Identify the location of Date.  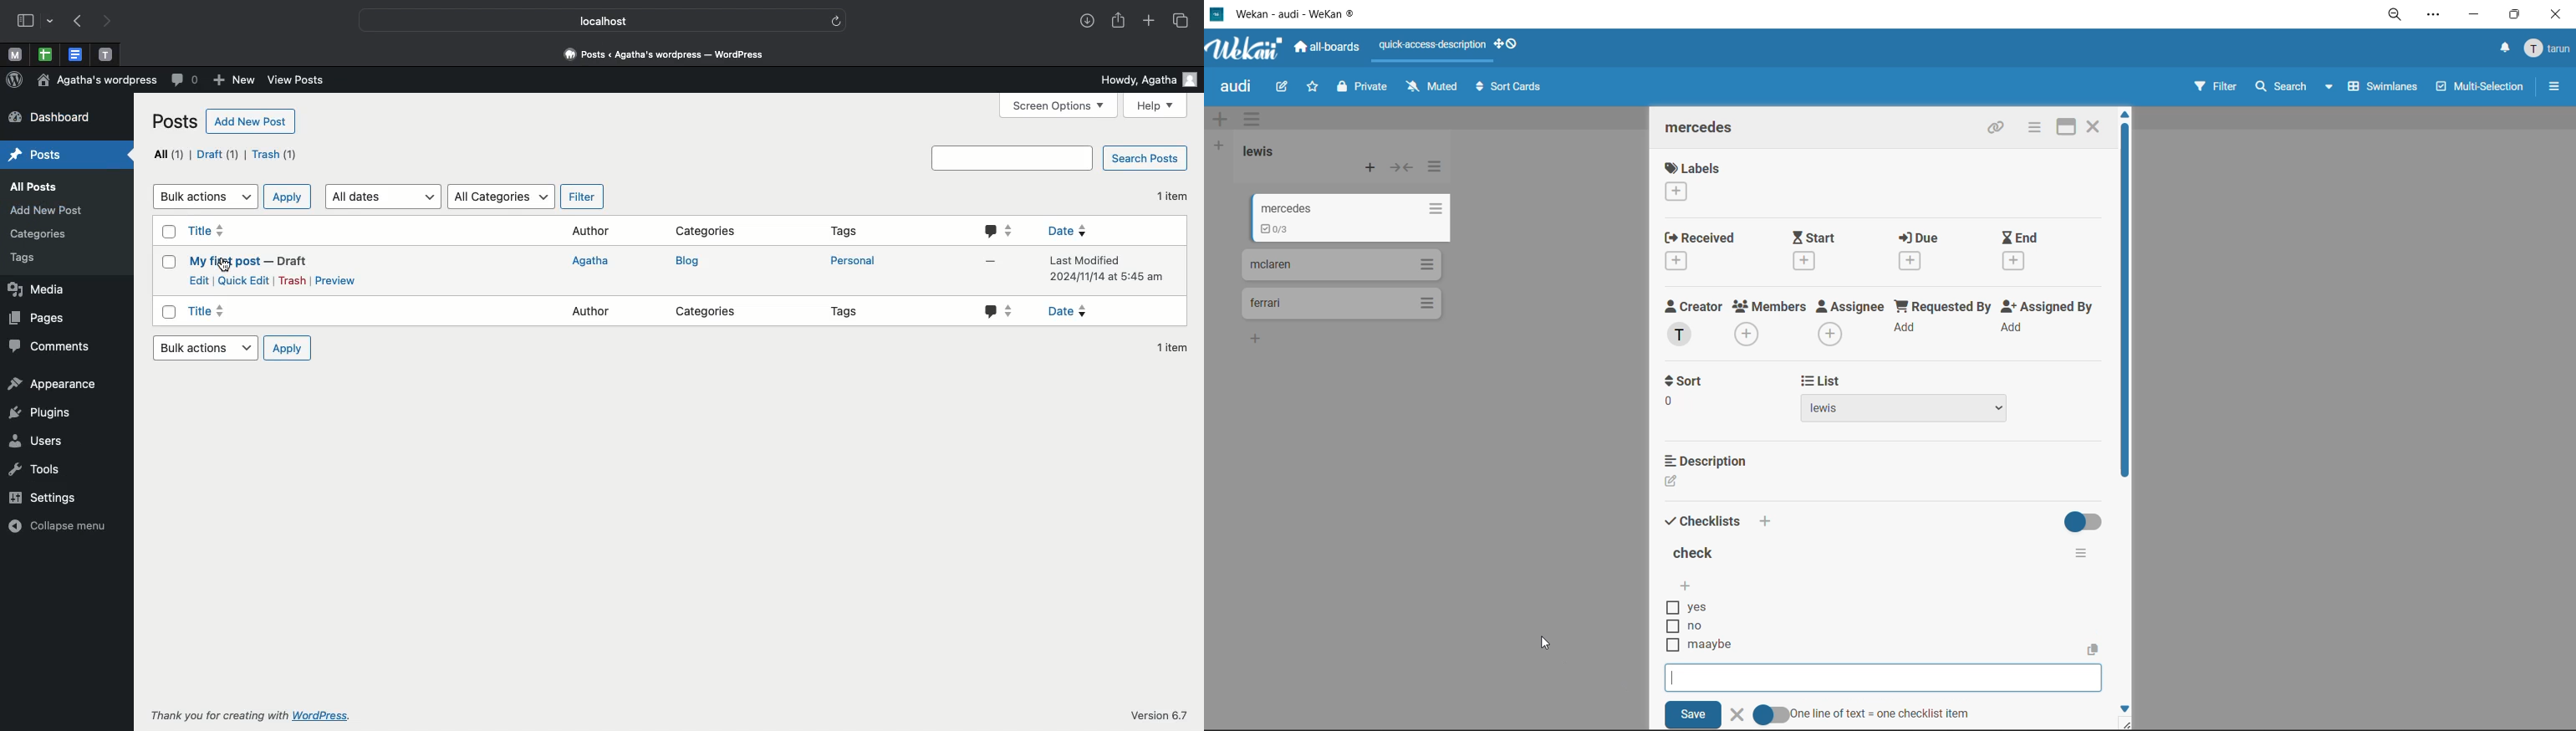
(1073, 231).